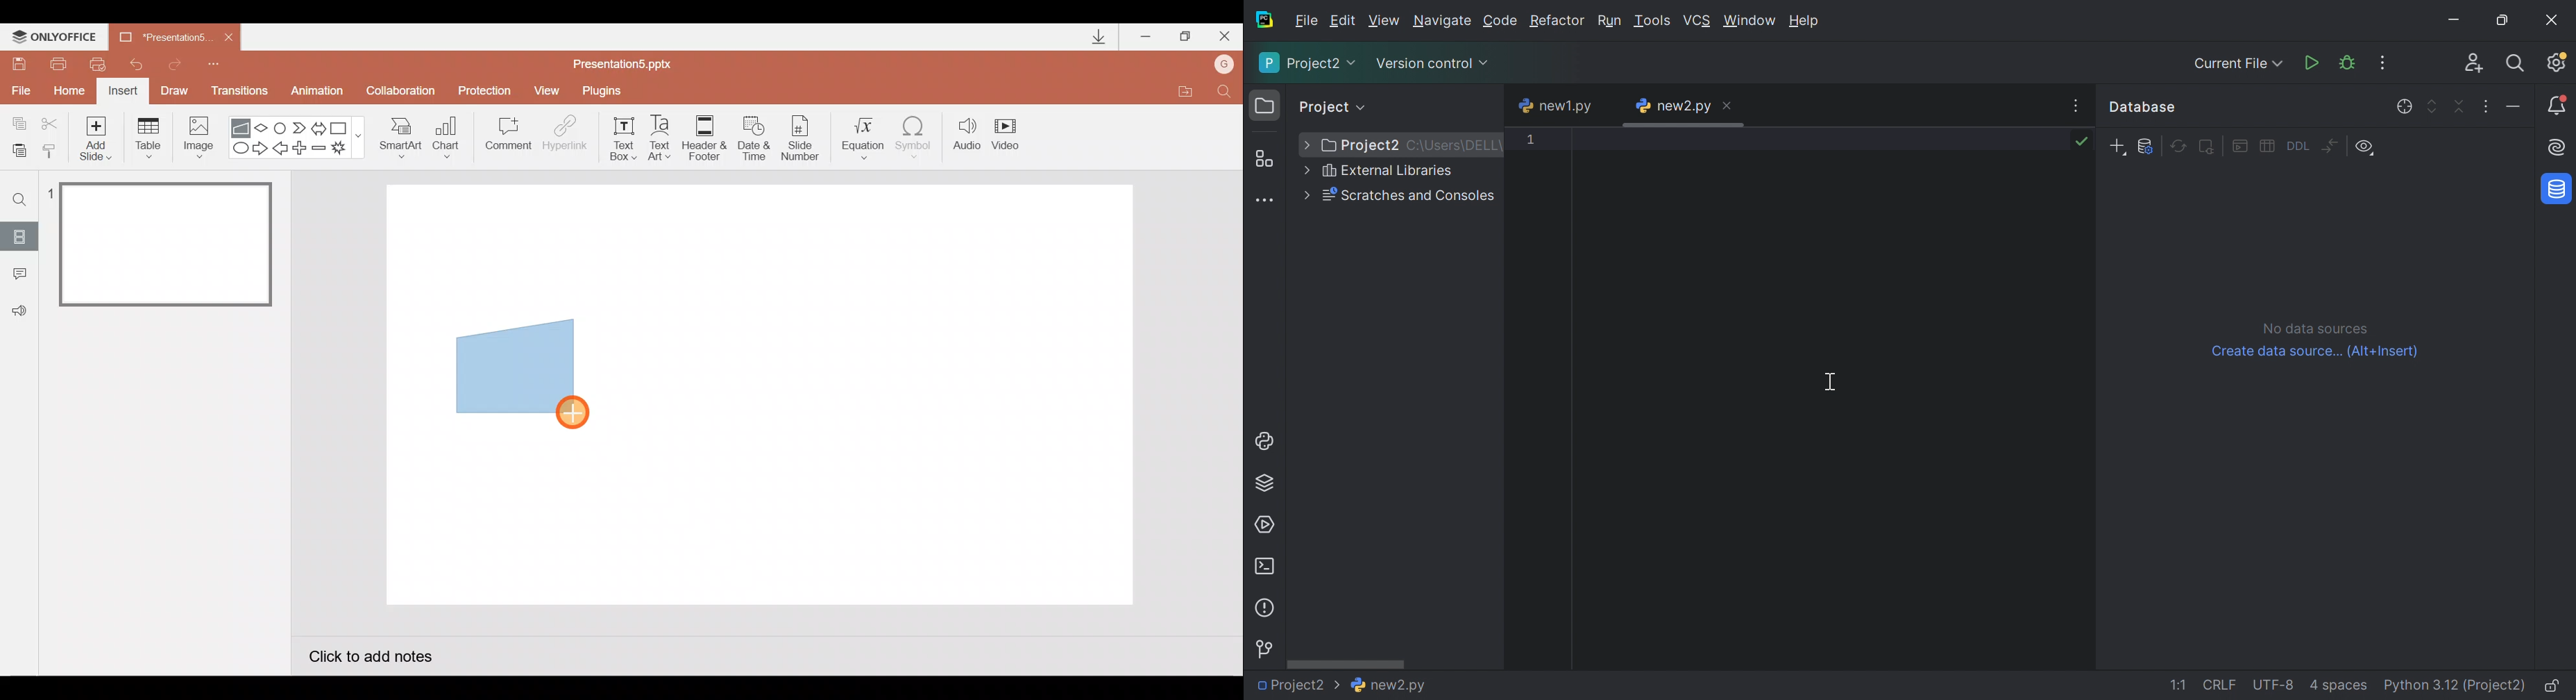 The height and width of the screenshot is (700, 2576). I want to click on Cut, so click(52, 121).